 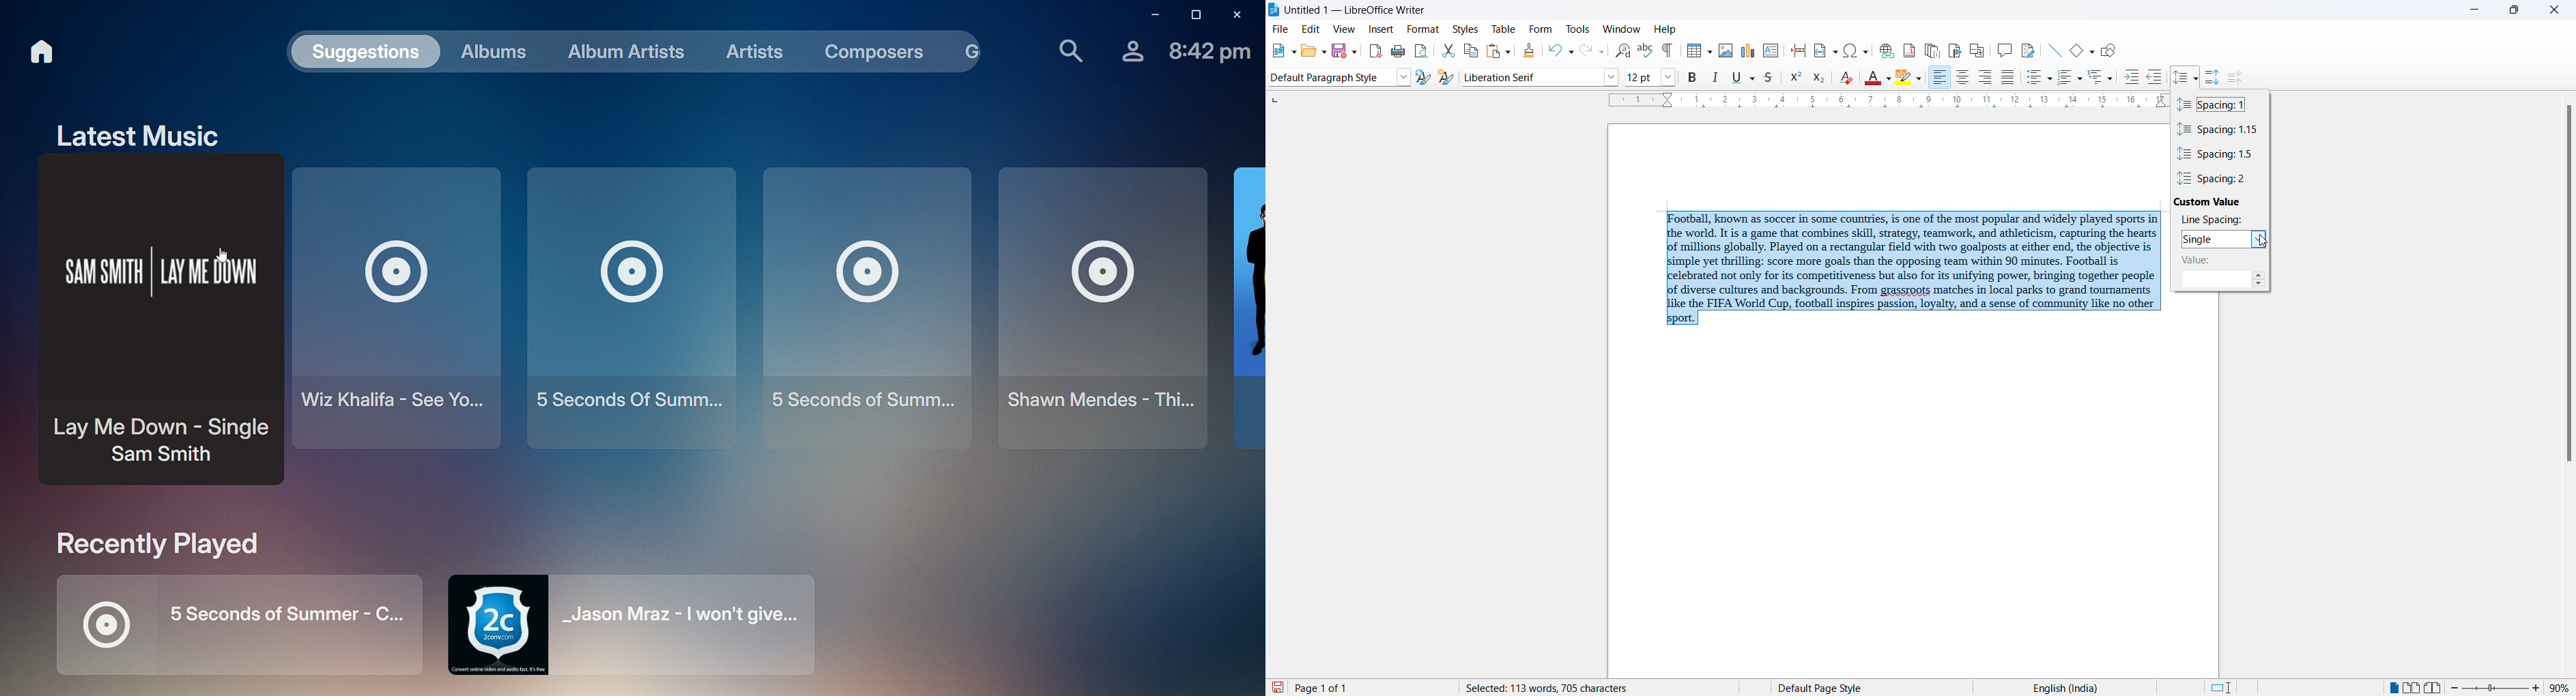 What do you see at coordinates (1818, 78) in the screenshot?
I see `subscript` at bounding box center [1818, 78].